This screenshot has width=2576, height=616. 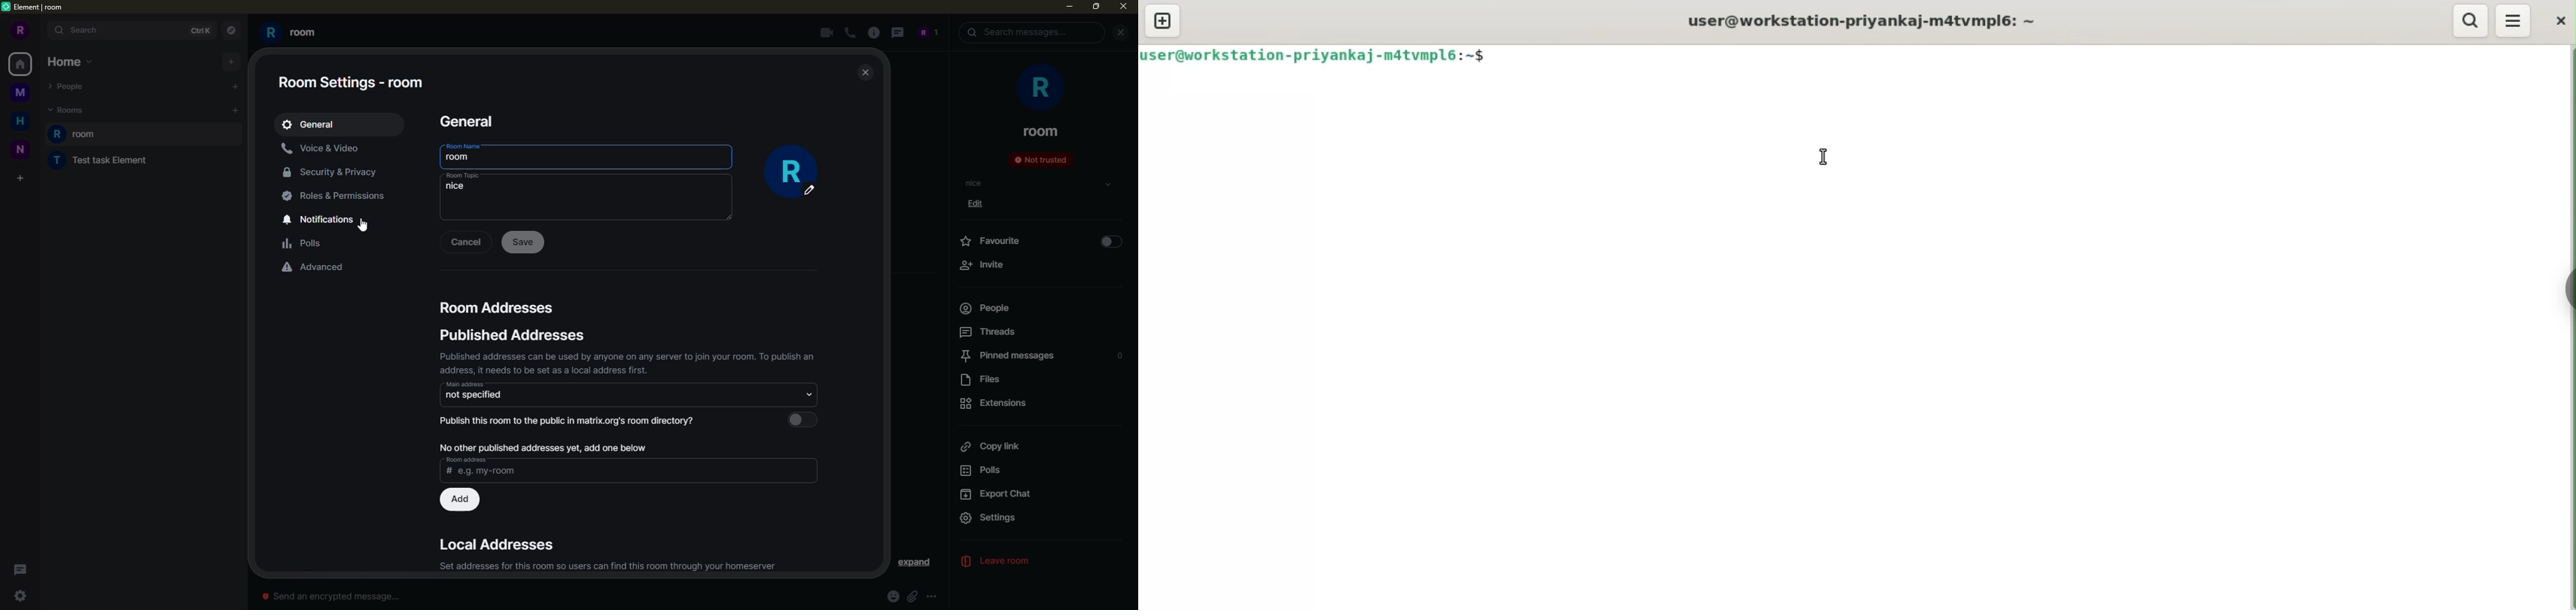 What do you see at coordinates (914, 596) in the screenshot?
I see `attachment` at bounding box center [914, 596].